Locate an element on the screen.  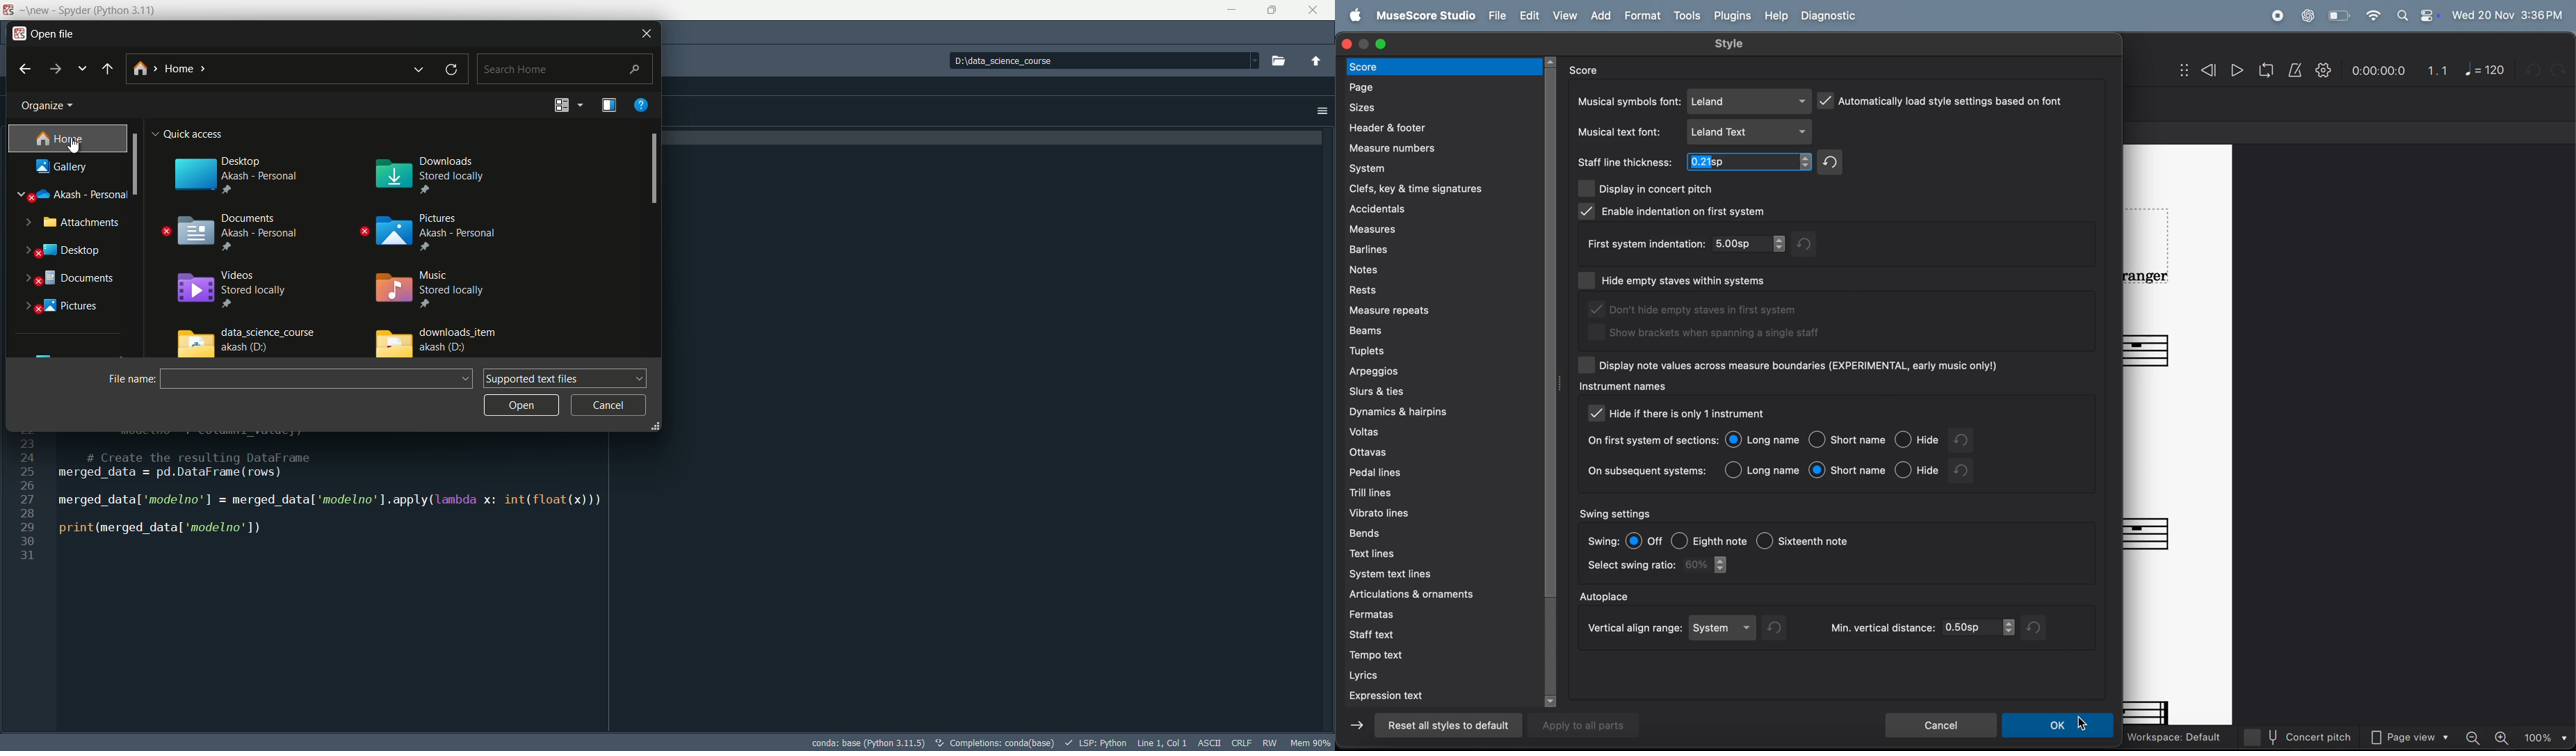
change view is located at coordinates (561, 106).